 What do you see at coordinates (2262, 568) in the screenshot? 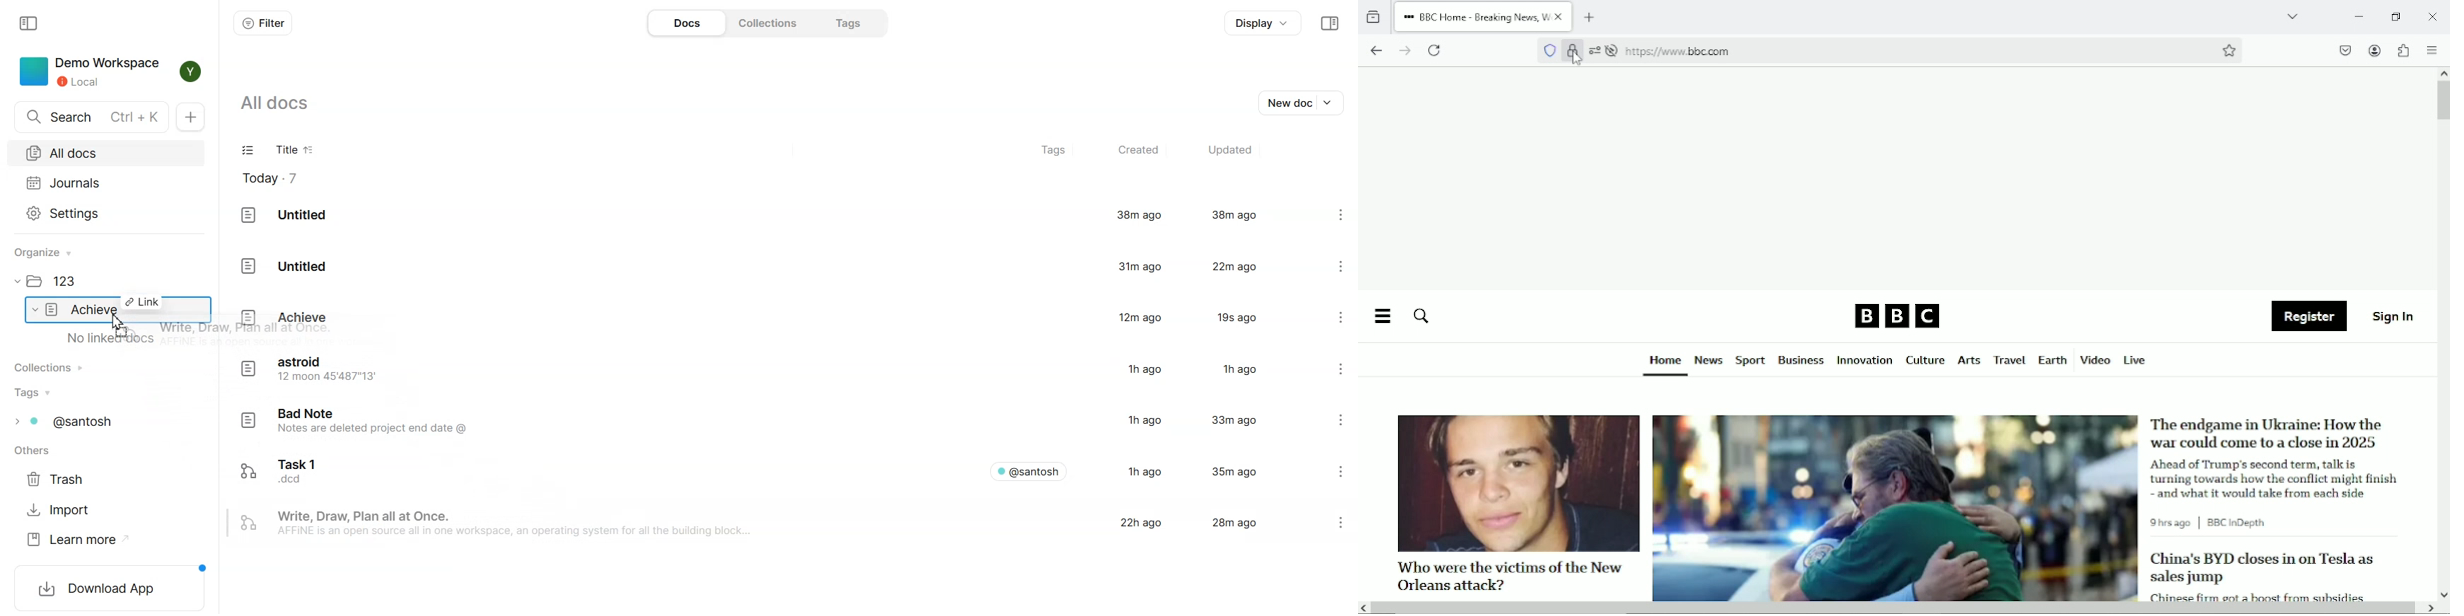
I see `China's BYD closes in on Tesla as sales jump` at bounding box center [2262, 568].